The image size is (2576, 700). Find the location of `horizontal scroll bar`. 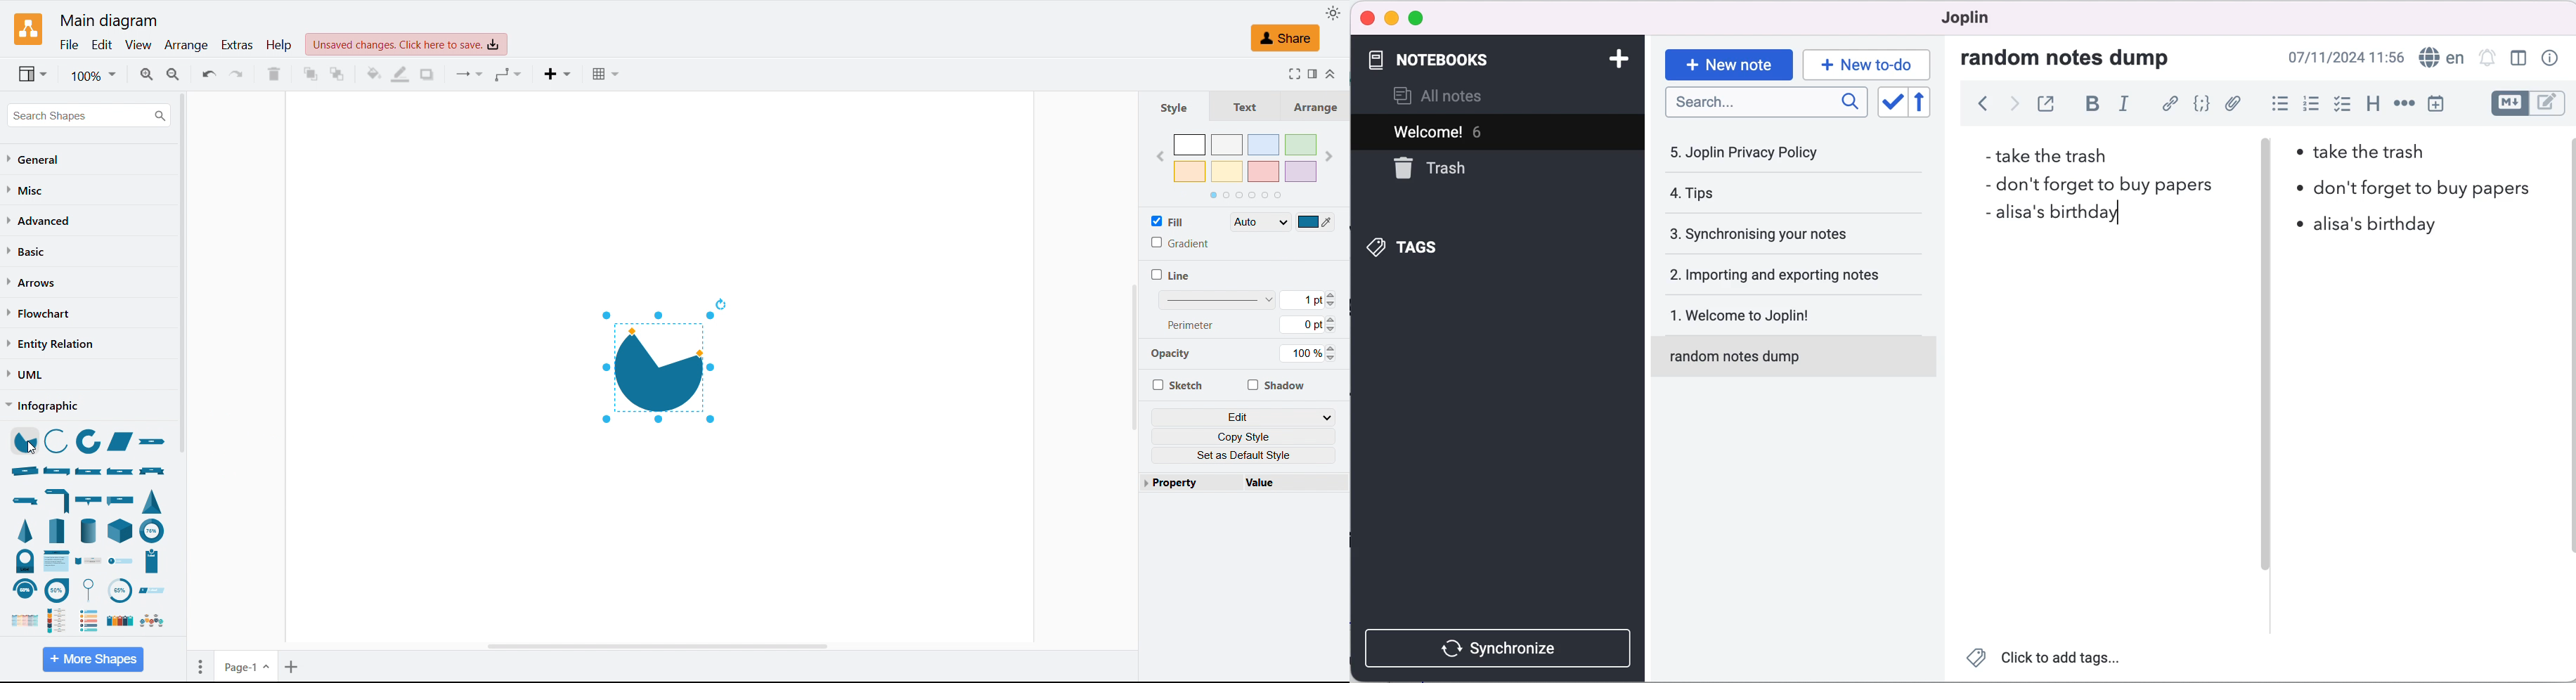

horizontal scroll bar is located at coordinates (661, 646).